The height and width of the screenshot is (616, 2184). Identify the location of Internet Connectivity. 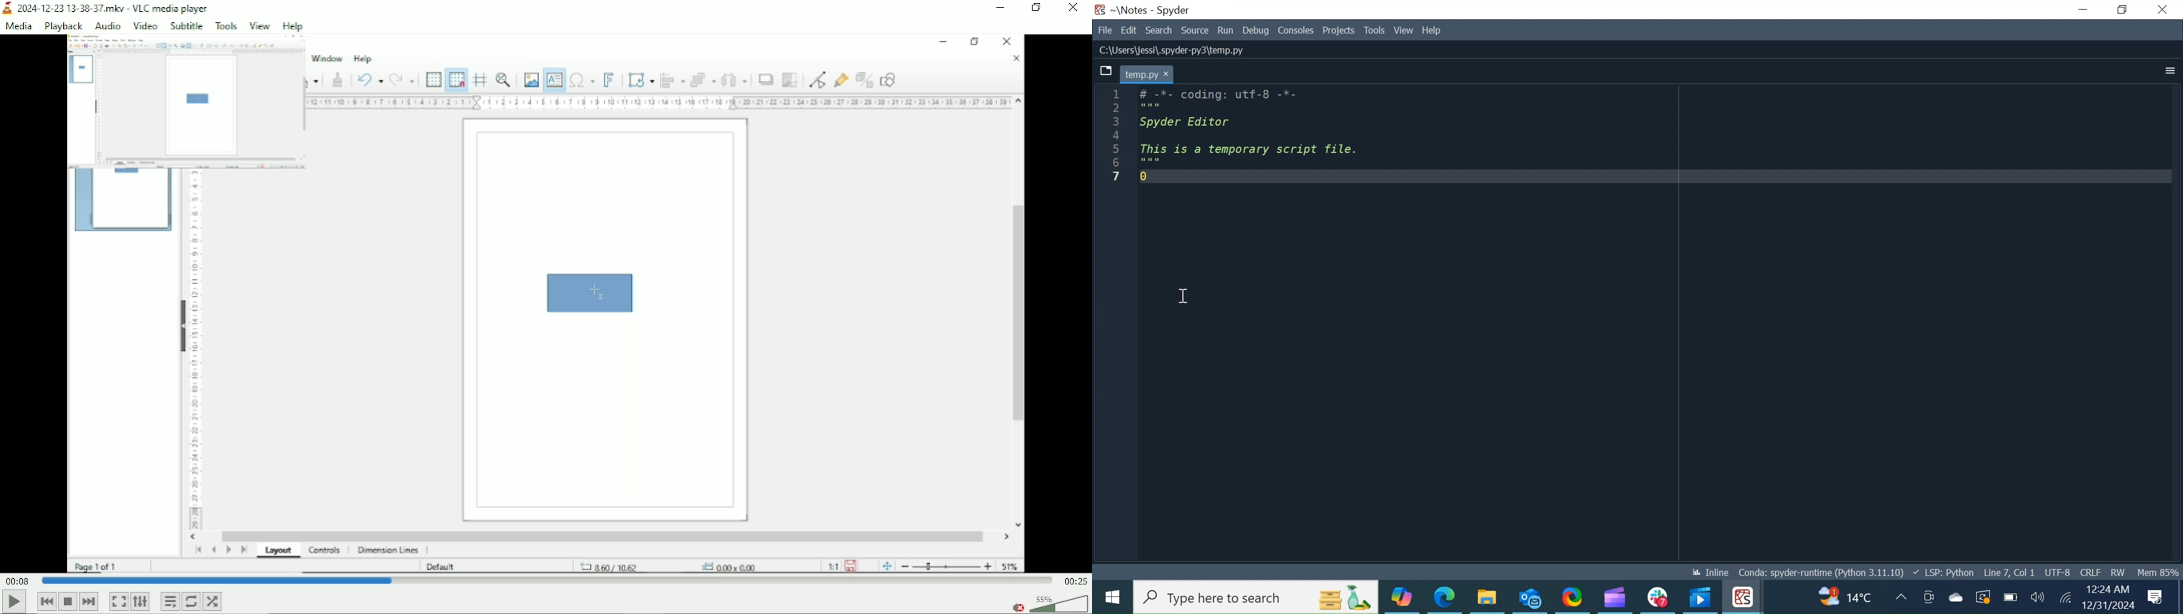
(2065, 596).